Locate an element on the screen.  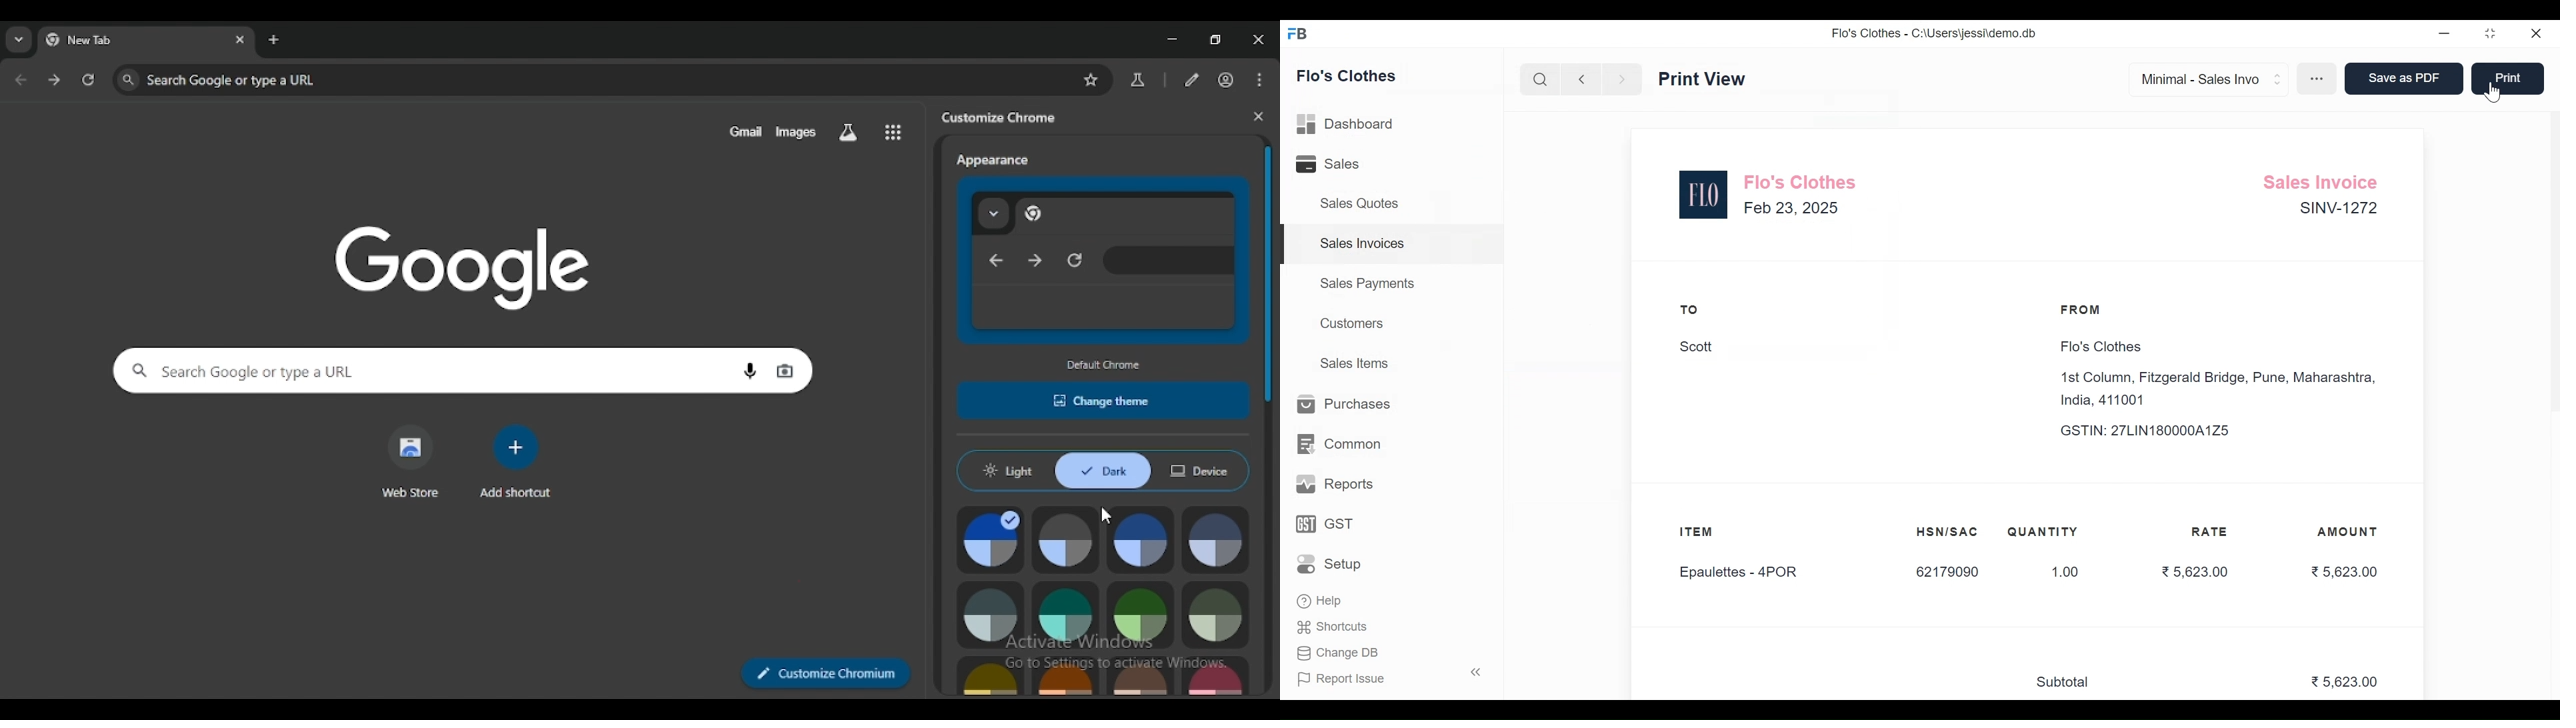
Close is located at coordinates (2537, 35).